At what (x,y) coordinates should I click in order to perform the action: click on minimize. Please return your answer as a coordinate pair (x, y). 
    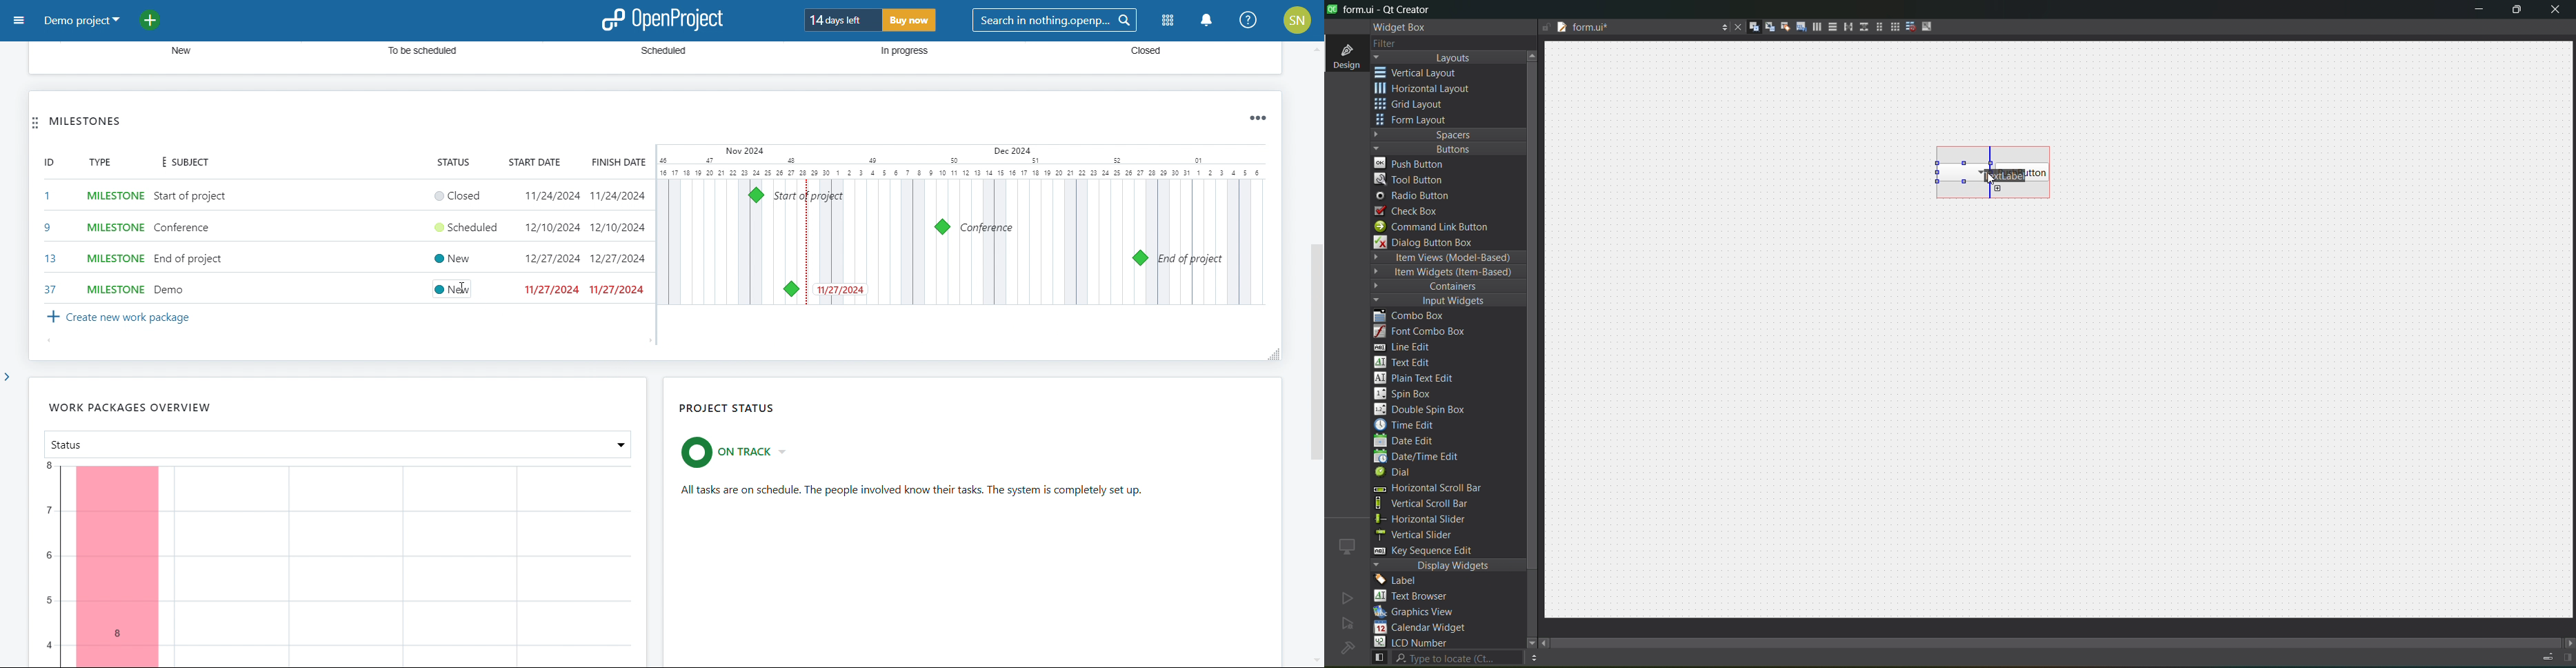
    Looking at the image, I should click on (2479, 12).